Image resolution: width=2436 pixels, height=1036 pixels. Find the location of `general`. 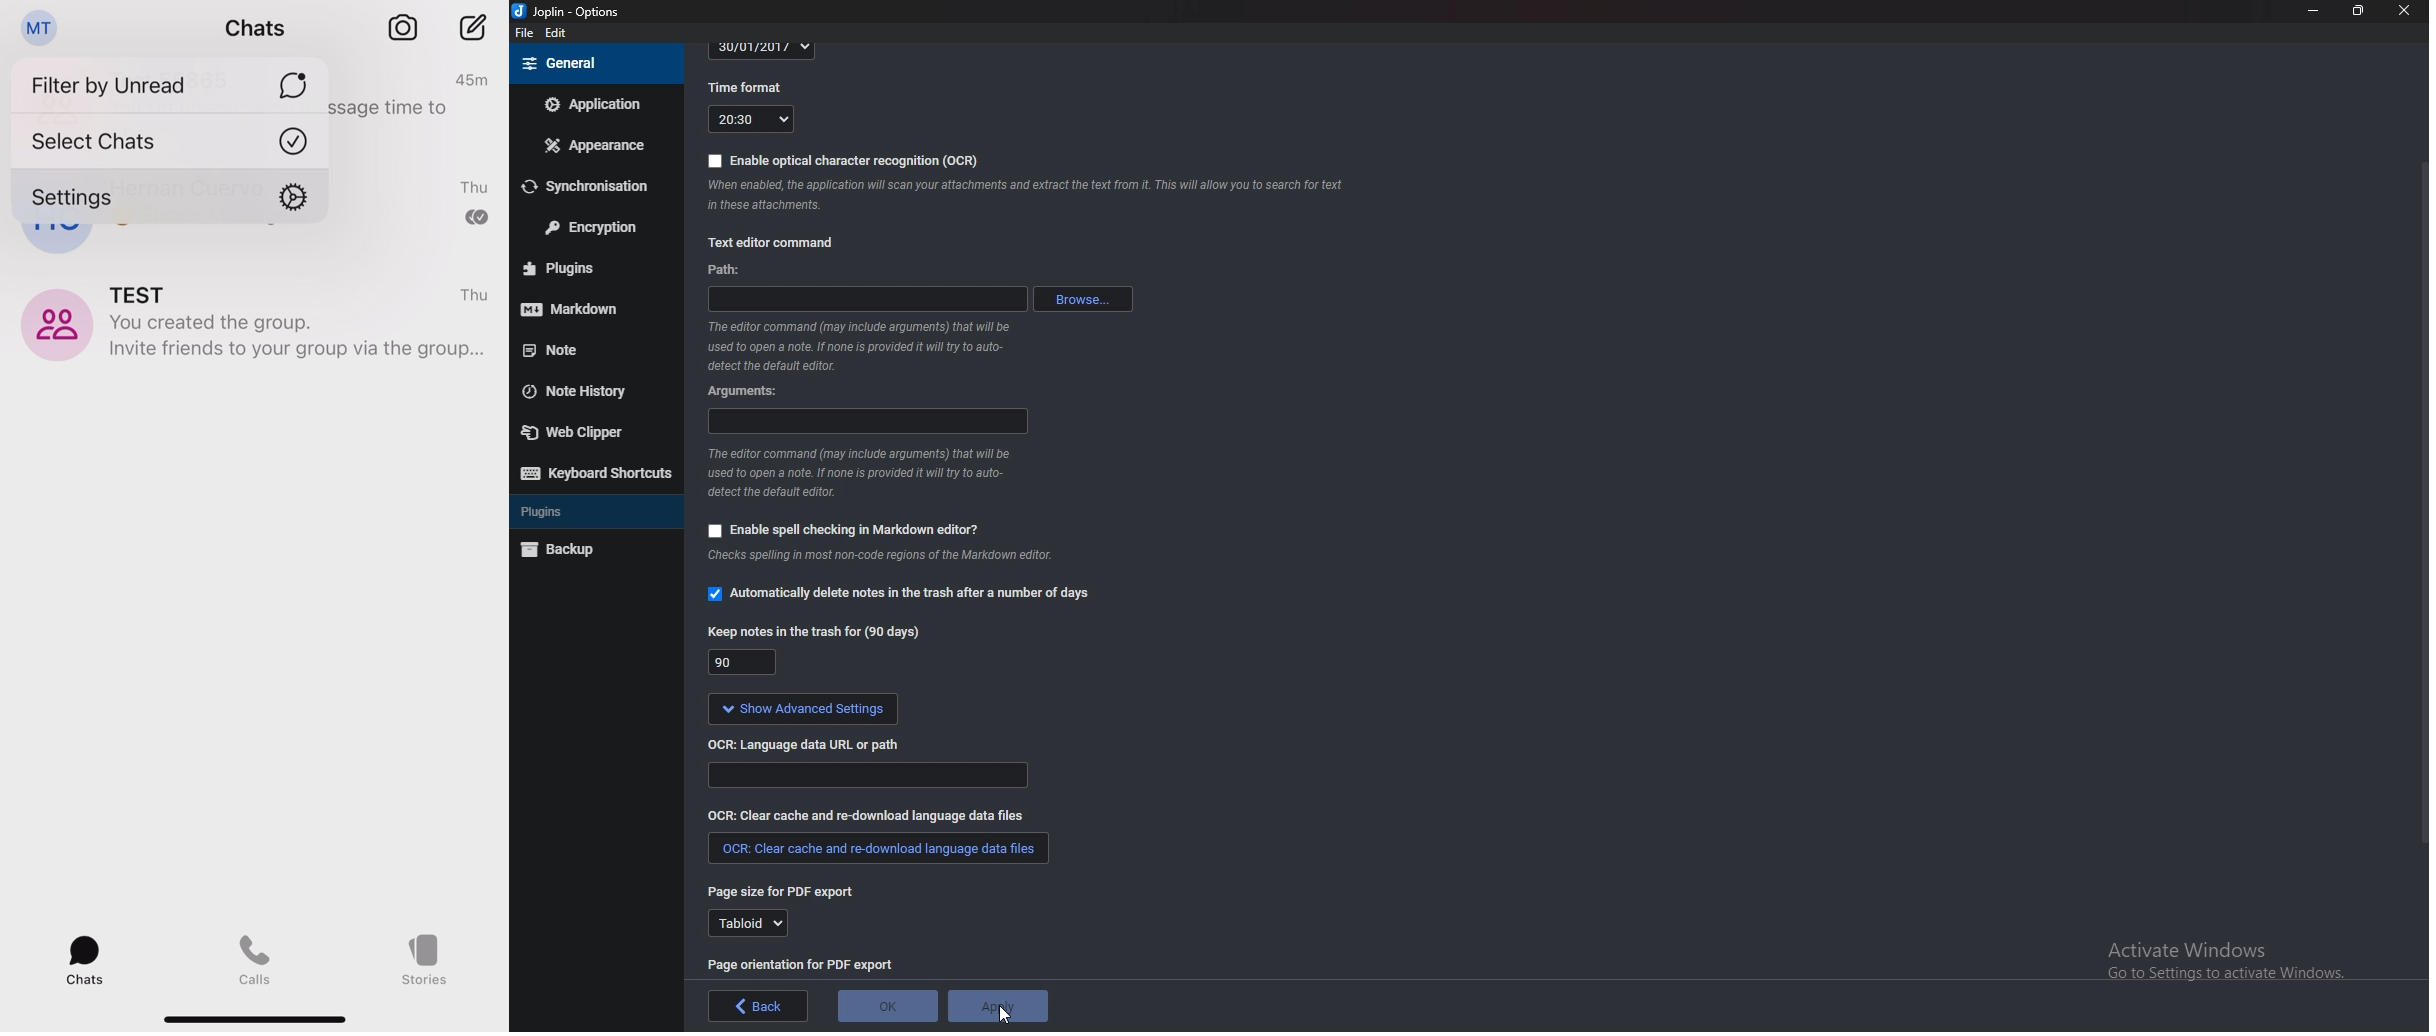

general is located at coordinates (594, 64).